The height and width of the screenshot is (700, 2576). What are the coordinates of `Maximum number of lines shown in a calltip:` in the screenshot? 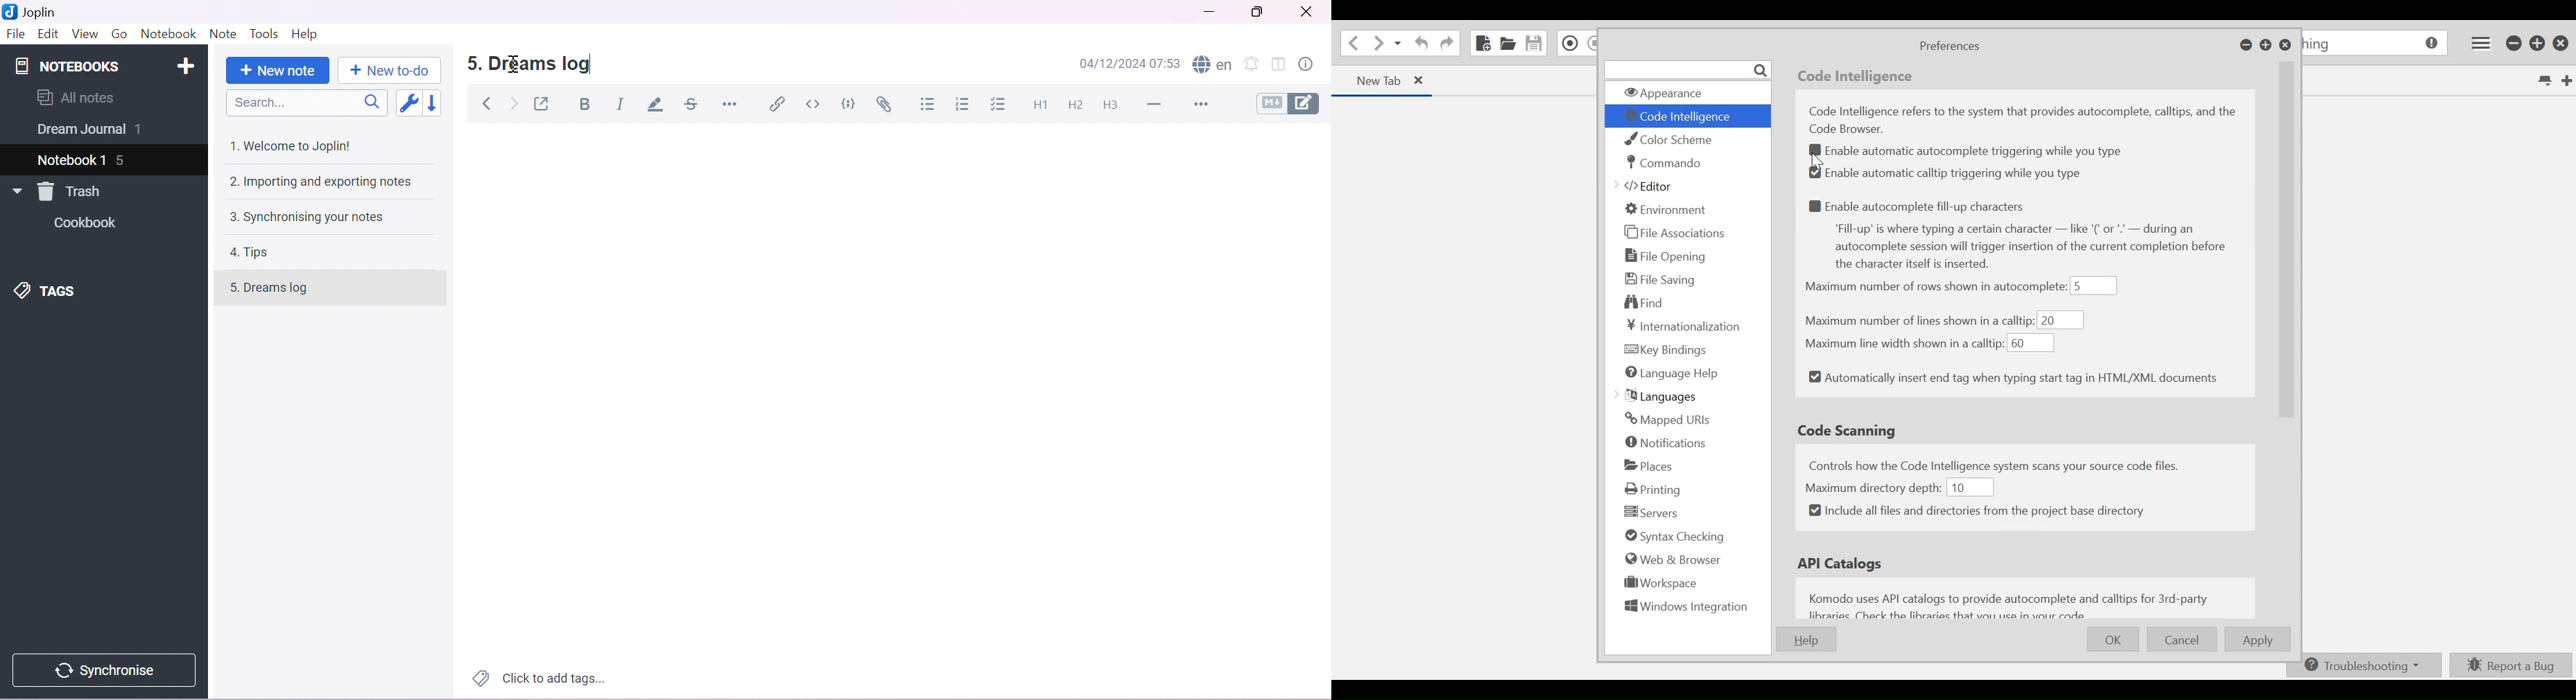 It's located at (1919, 321).